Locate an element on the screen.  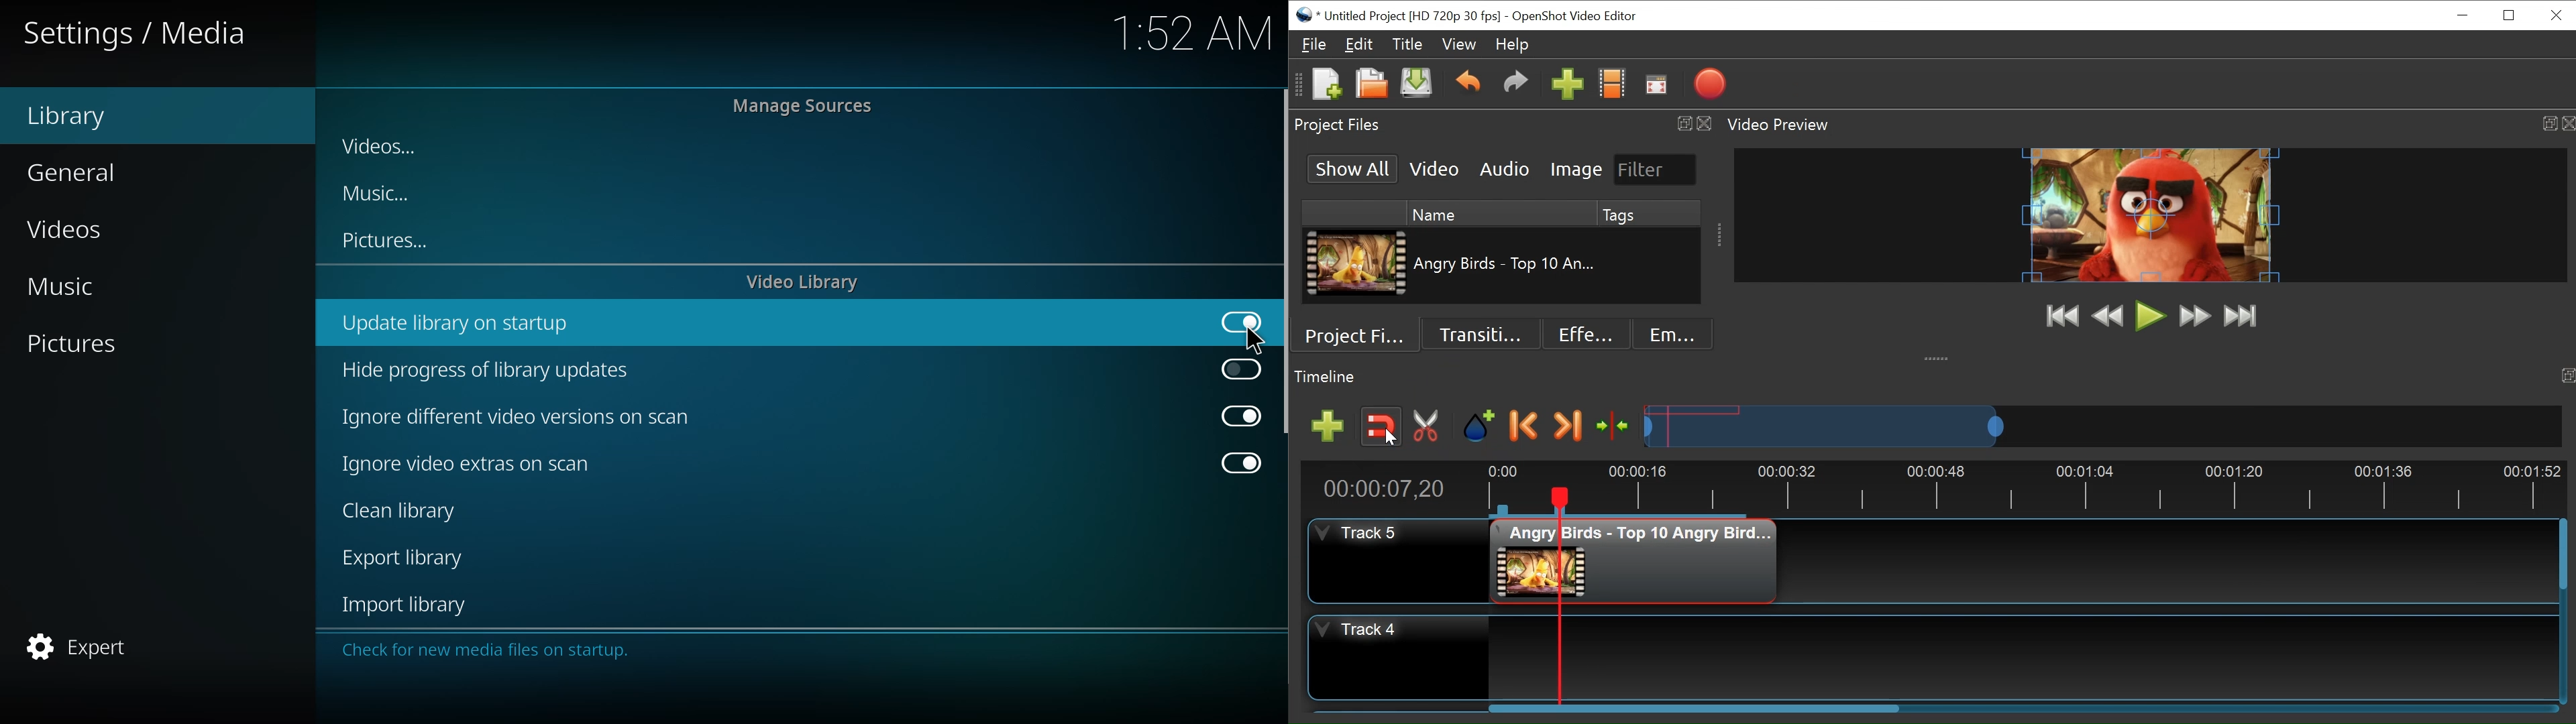
enabled is located at coordinates (1236, 461).